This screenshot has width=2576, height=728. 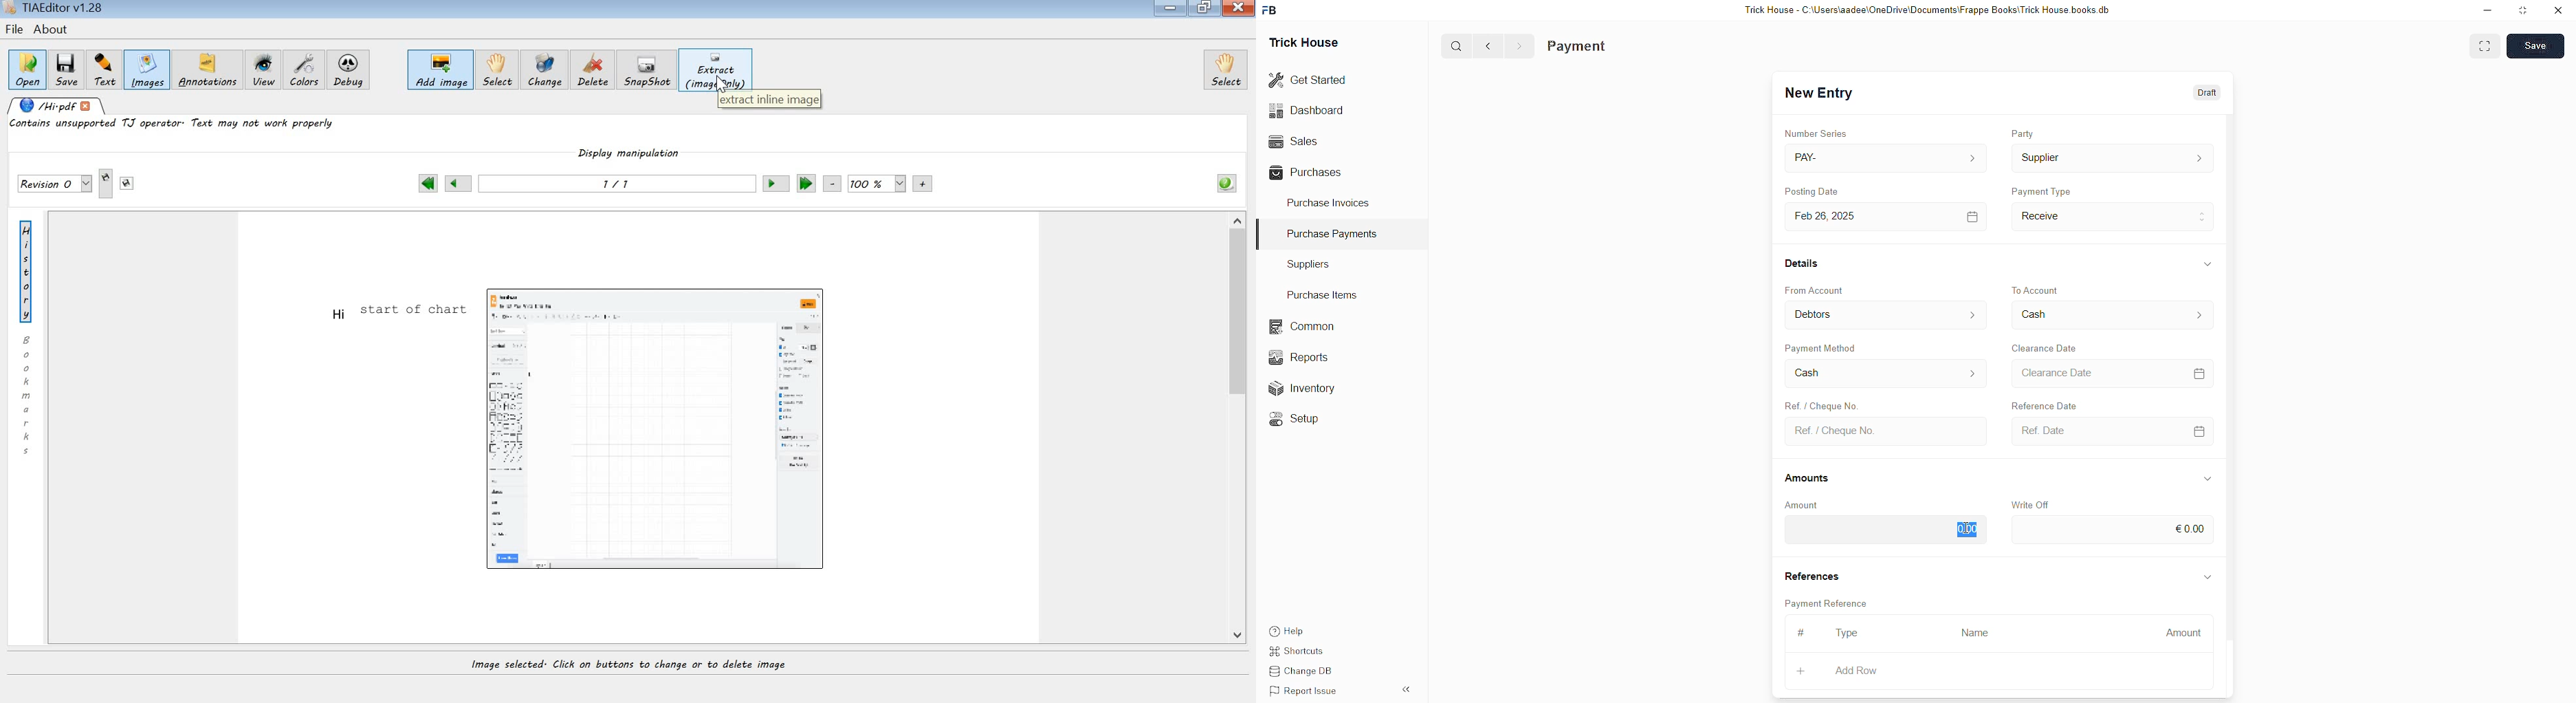 I want to click on Ref. Date, so click(x=2108, y=431).